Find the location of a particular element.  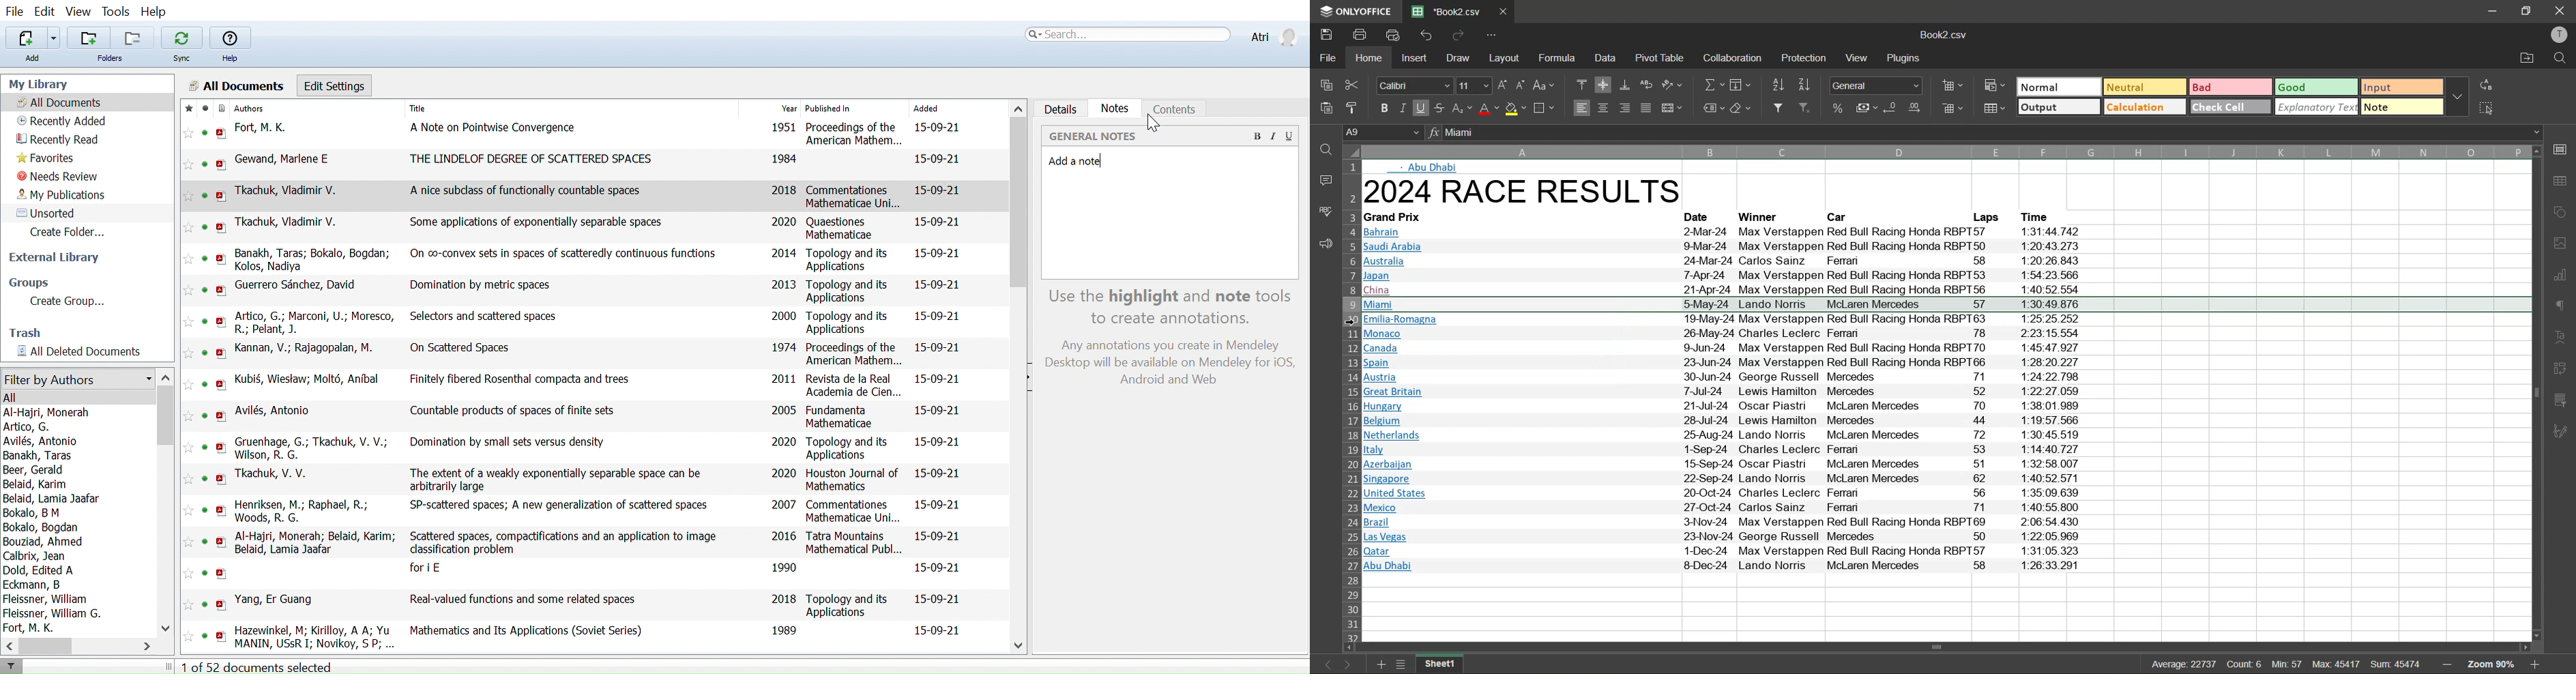

change case is located at coordinates (1546, 86).